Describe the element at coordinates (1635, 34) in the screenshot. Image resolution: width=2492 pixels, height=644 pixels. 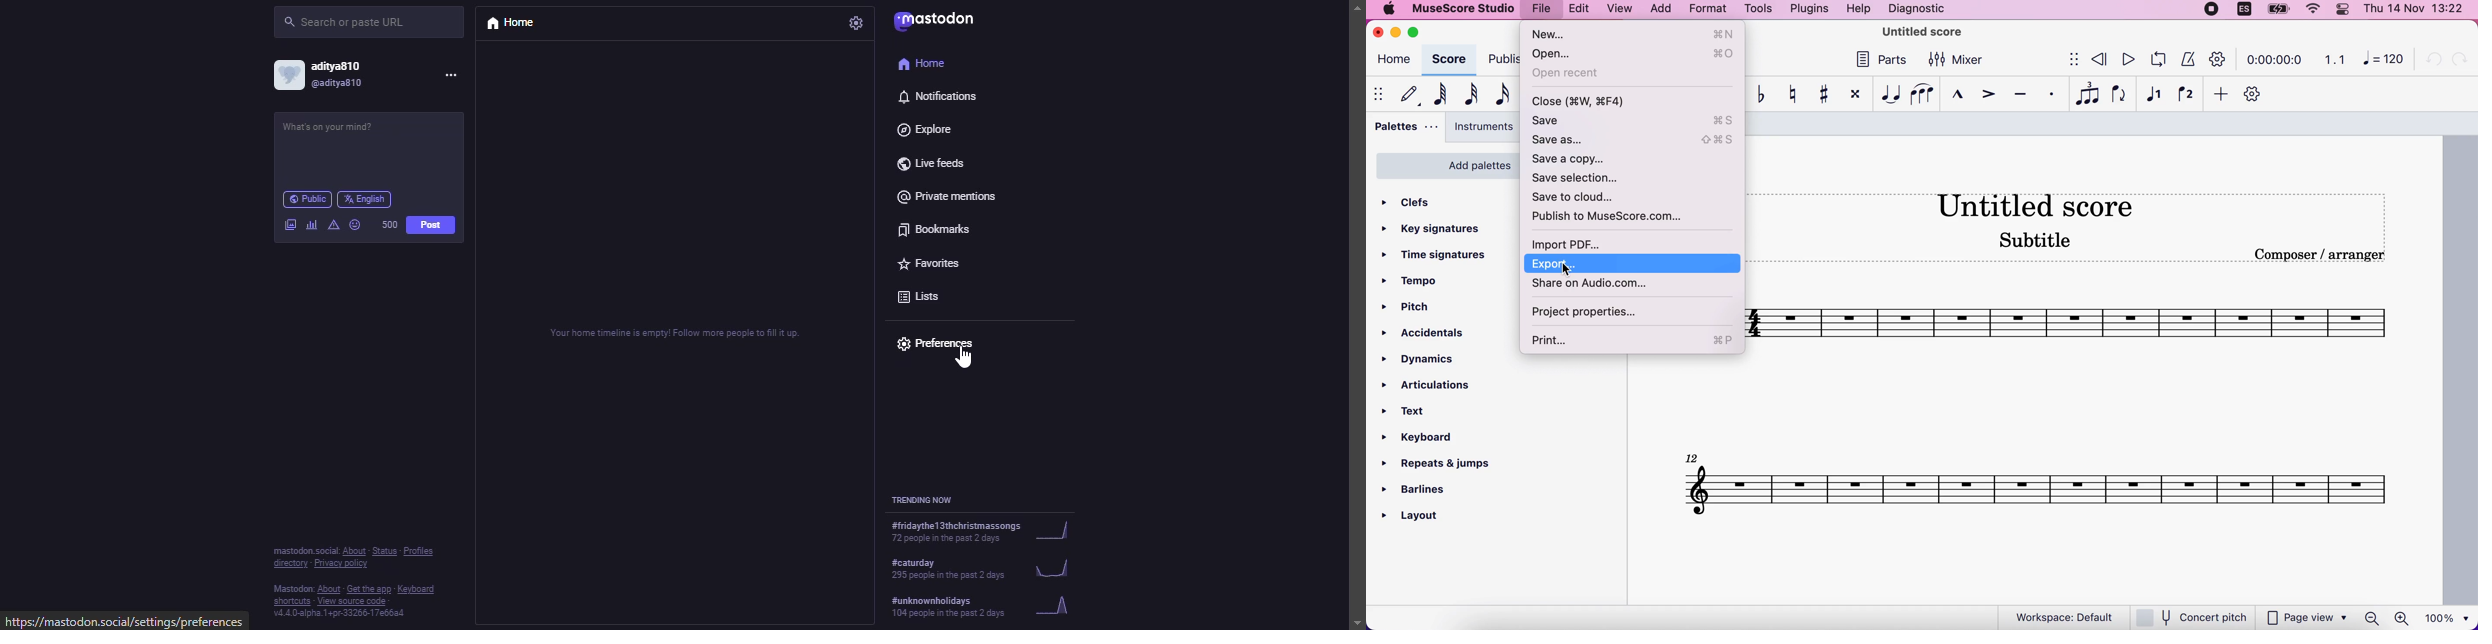
I see `new` at that location.